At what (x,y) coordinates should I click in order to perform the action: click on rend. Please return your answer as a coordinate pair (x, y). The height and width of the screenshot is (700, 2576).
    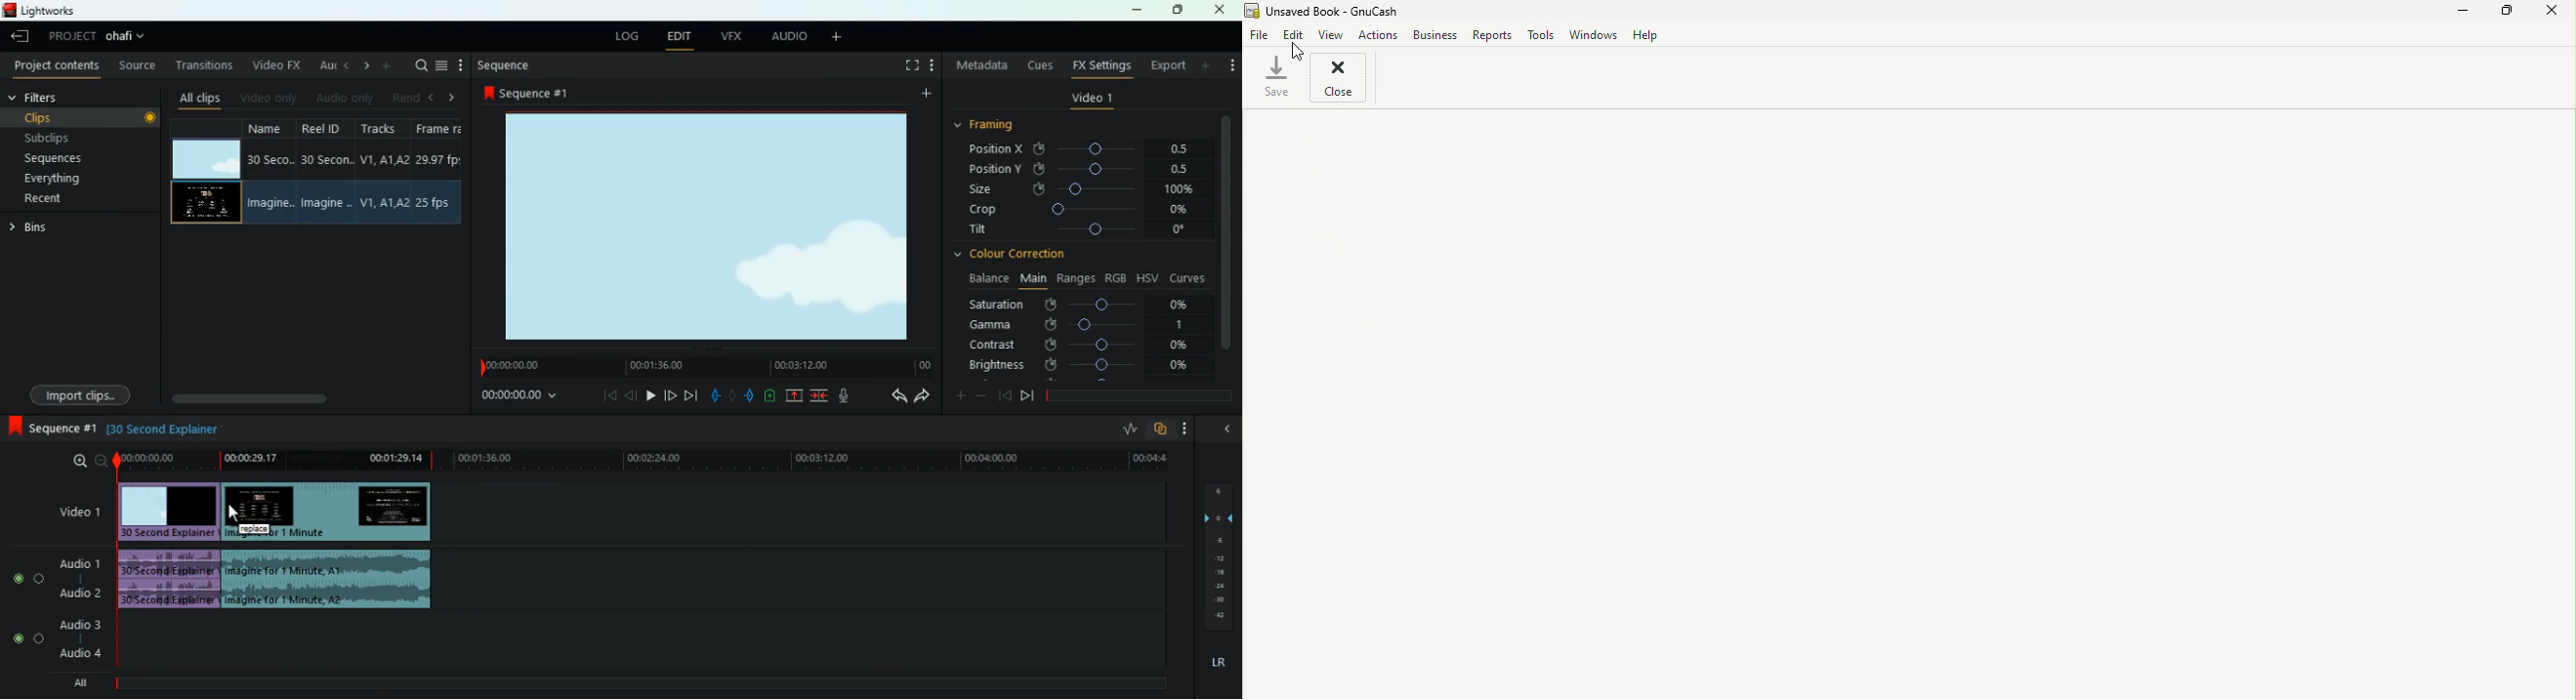
    Looking at the image, I should click on (406, 96).